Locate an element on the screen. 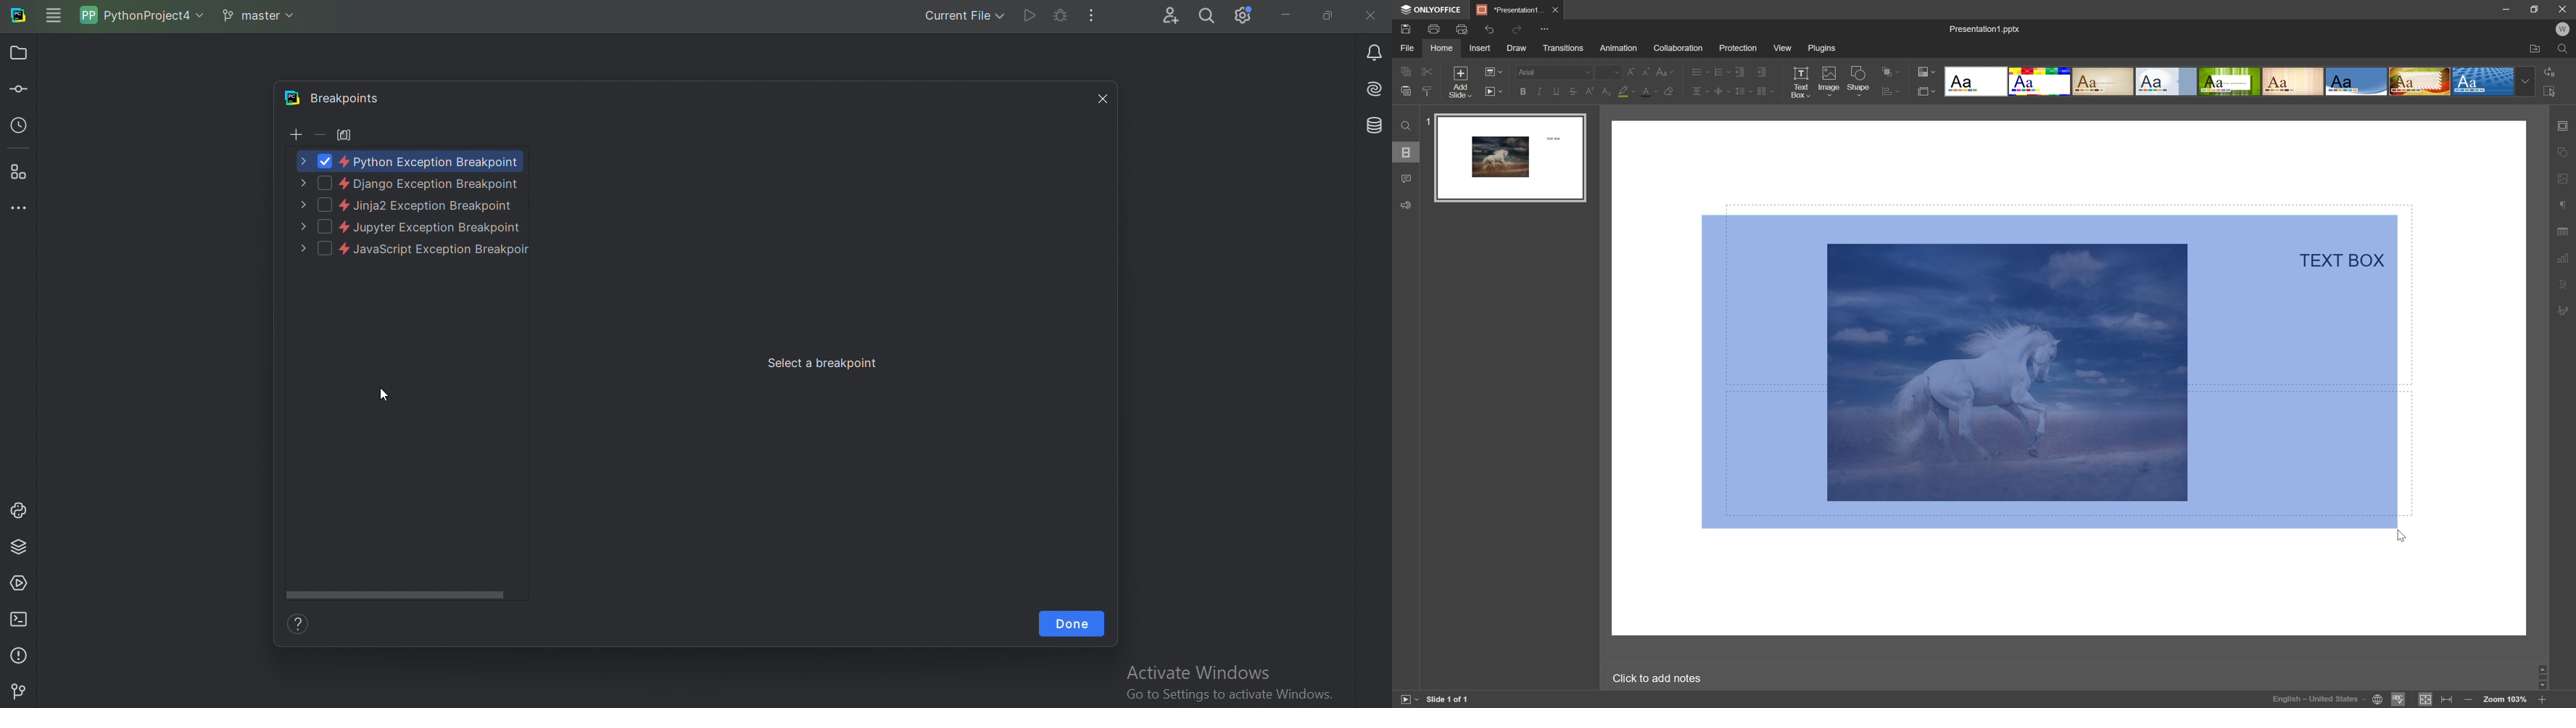  replace is located at coordinates (2552, 71).